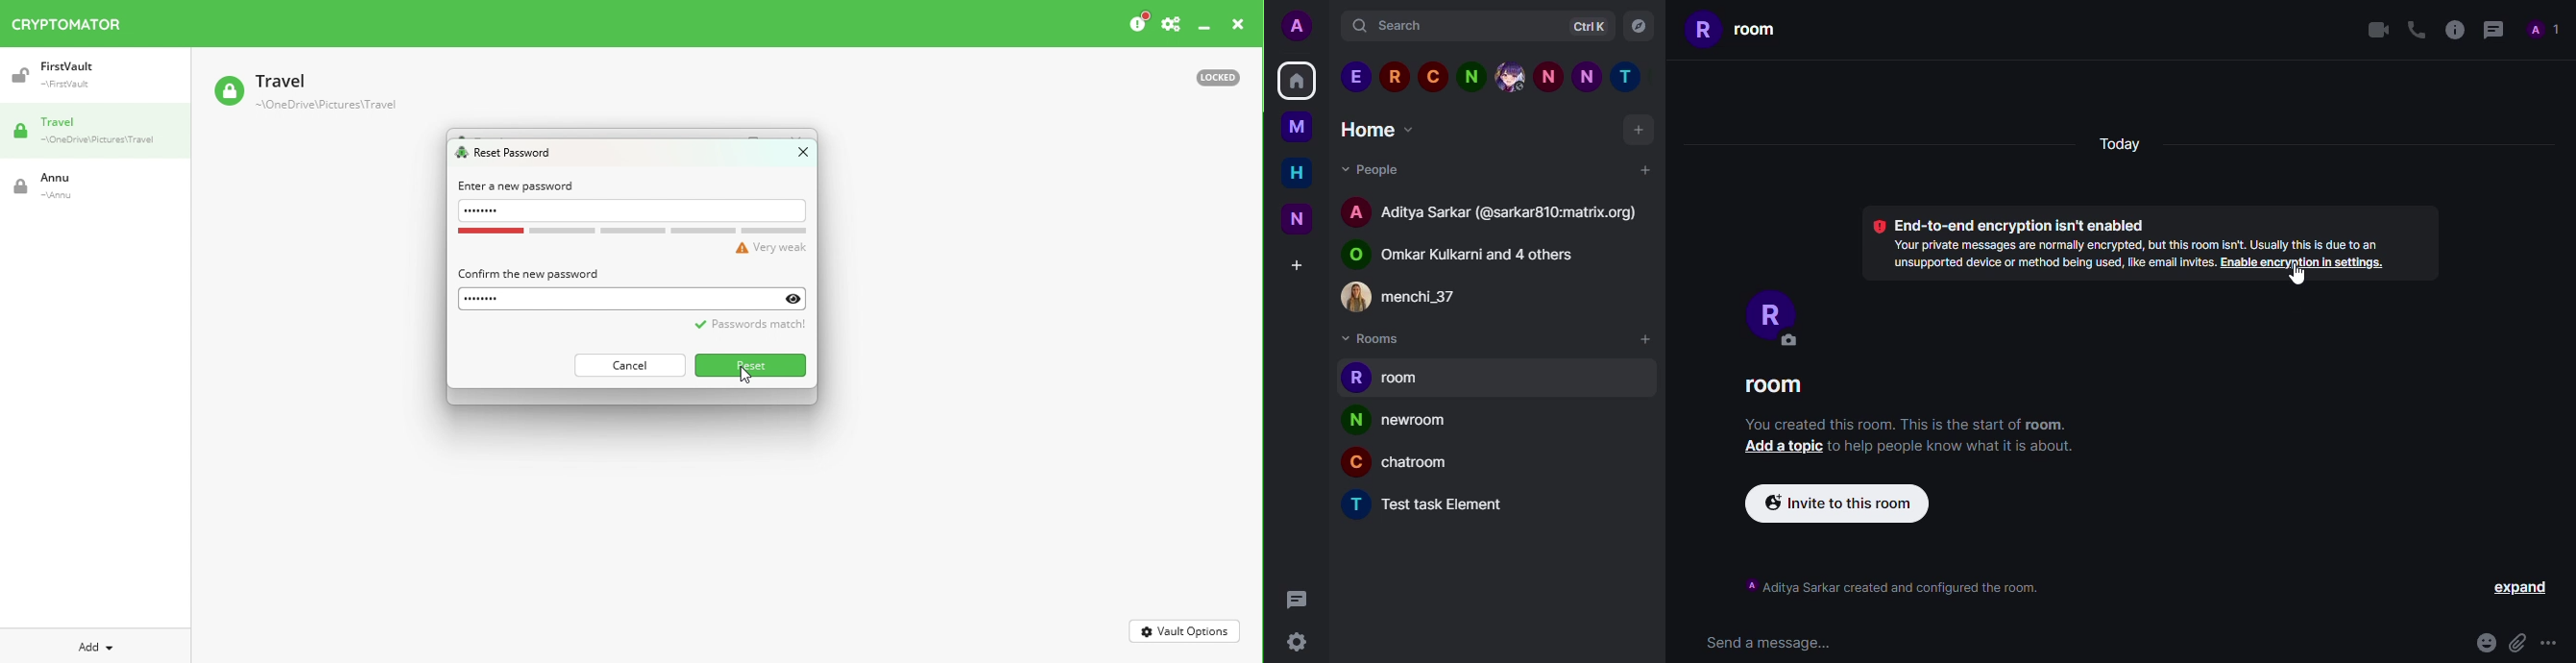 This screenshot has height=672, width=2576. I want to click on video call, so click(2372, 30).